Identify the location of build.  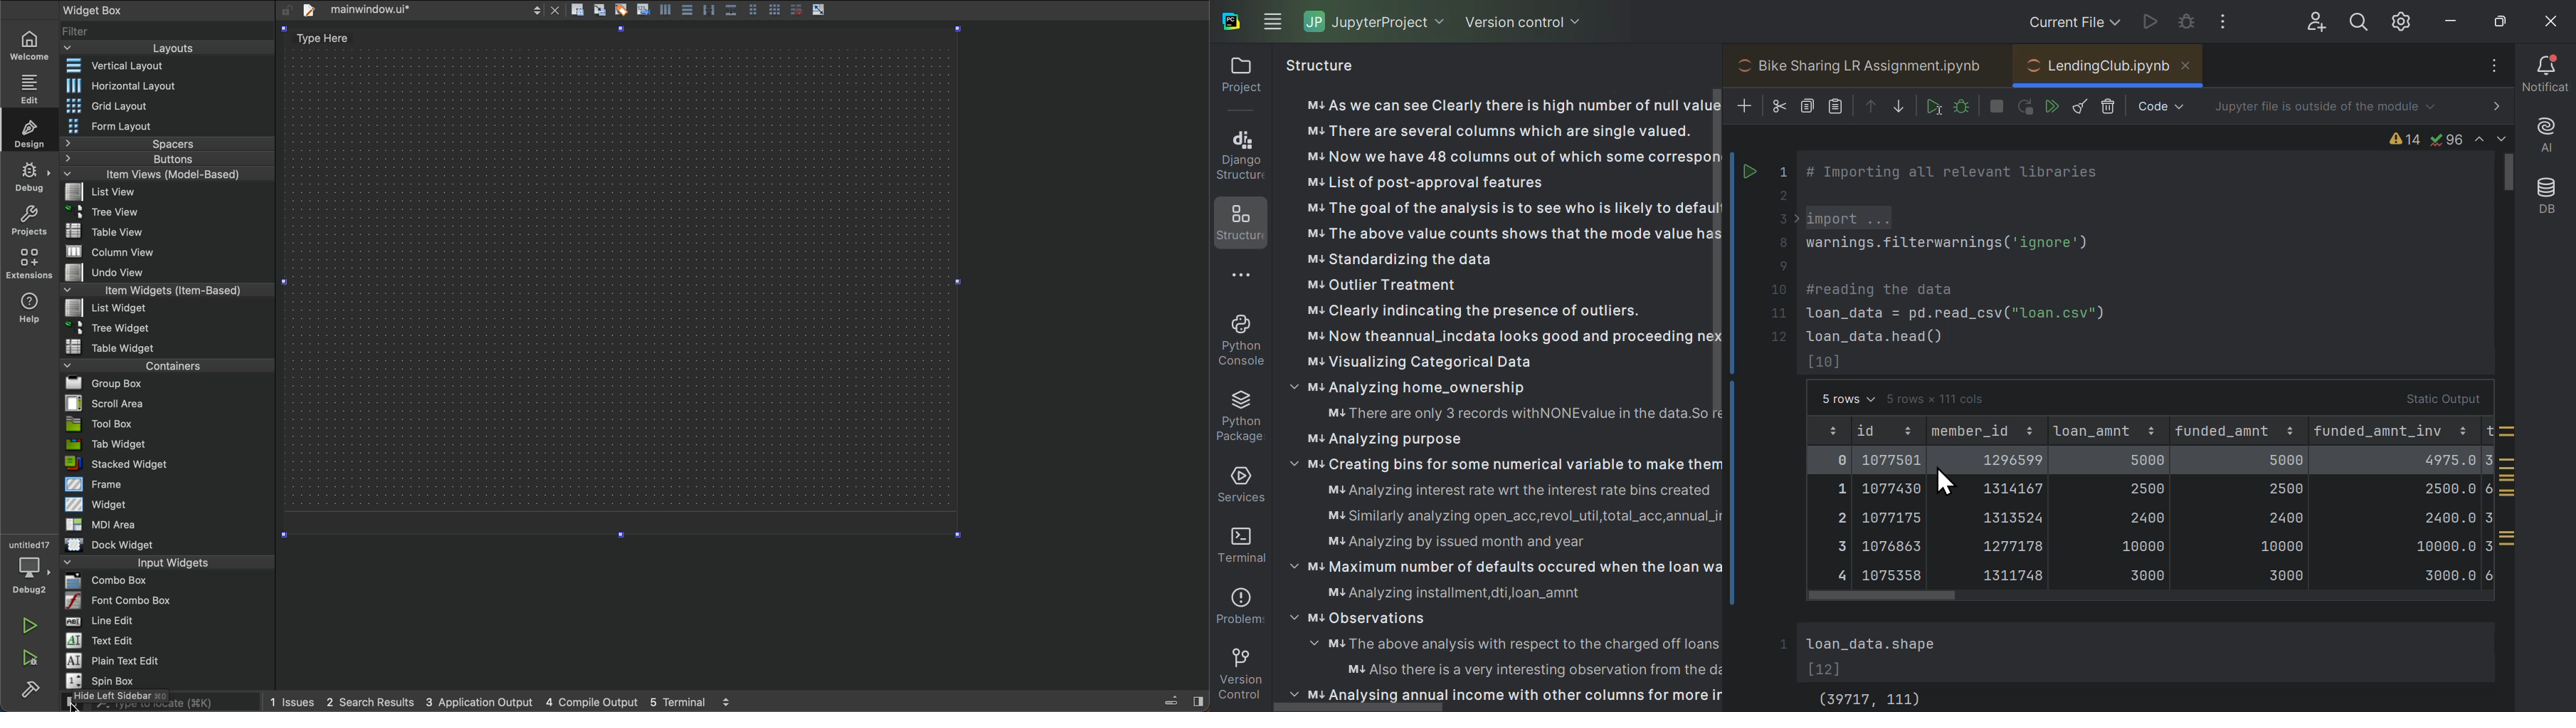
(30, 690).